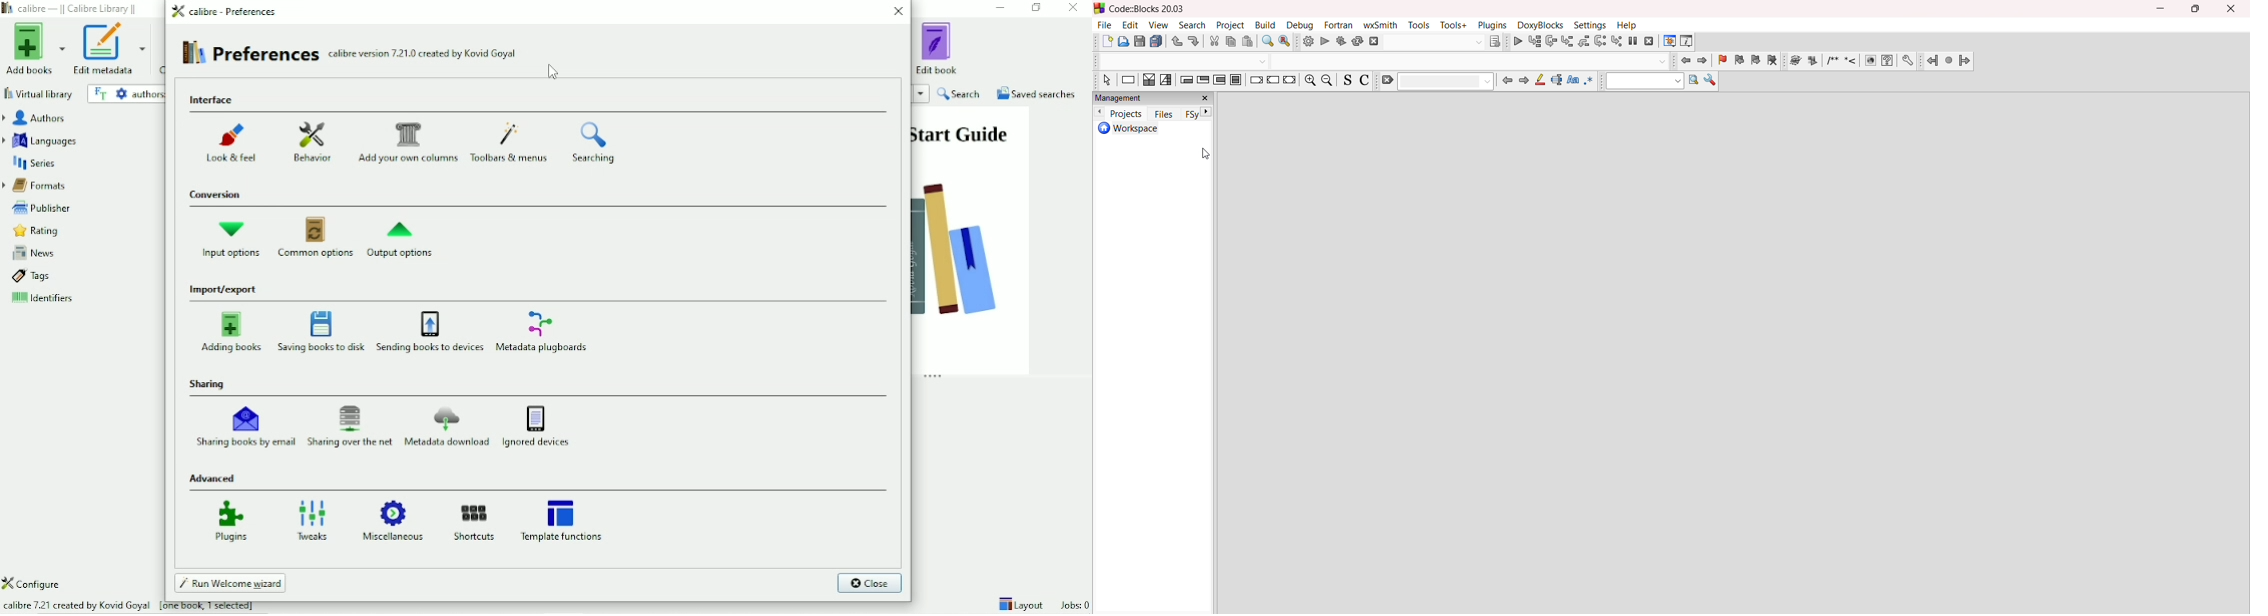 The image size is (2268, 616). I want to click on Ignored devices, so click(538, 426).